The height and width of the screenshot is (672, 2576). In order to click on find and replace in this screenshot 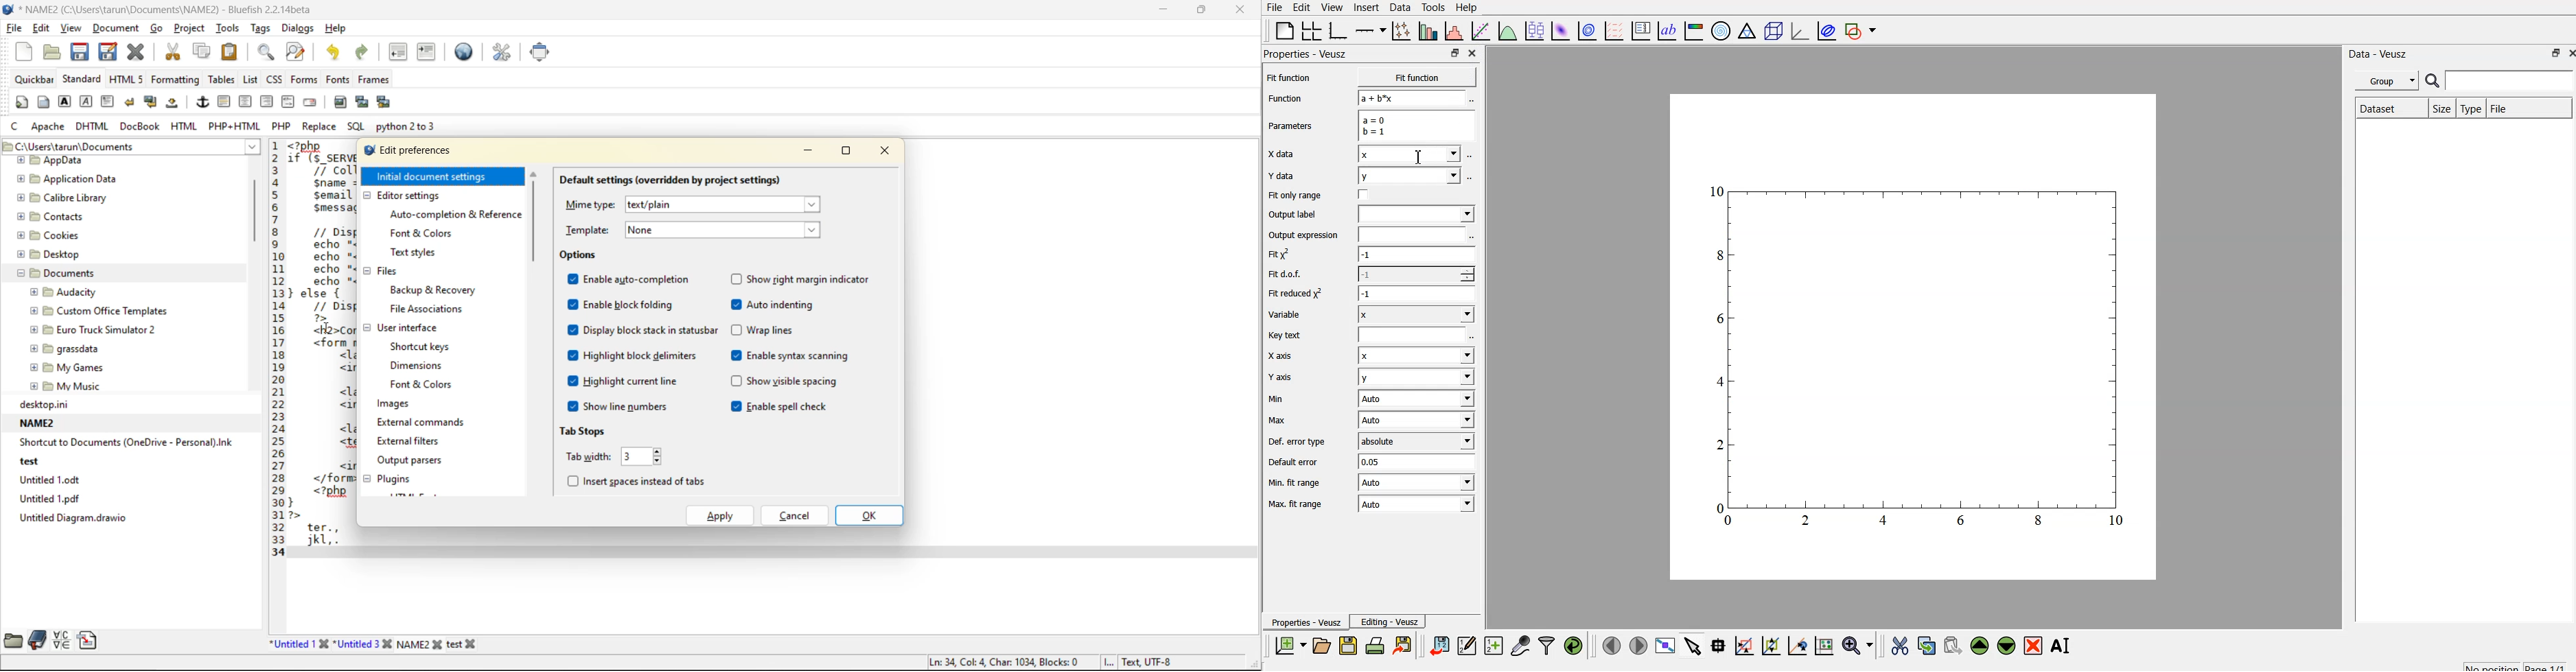, I will do `click(296, 51)`.